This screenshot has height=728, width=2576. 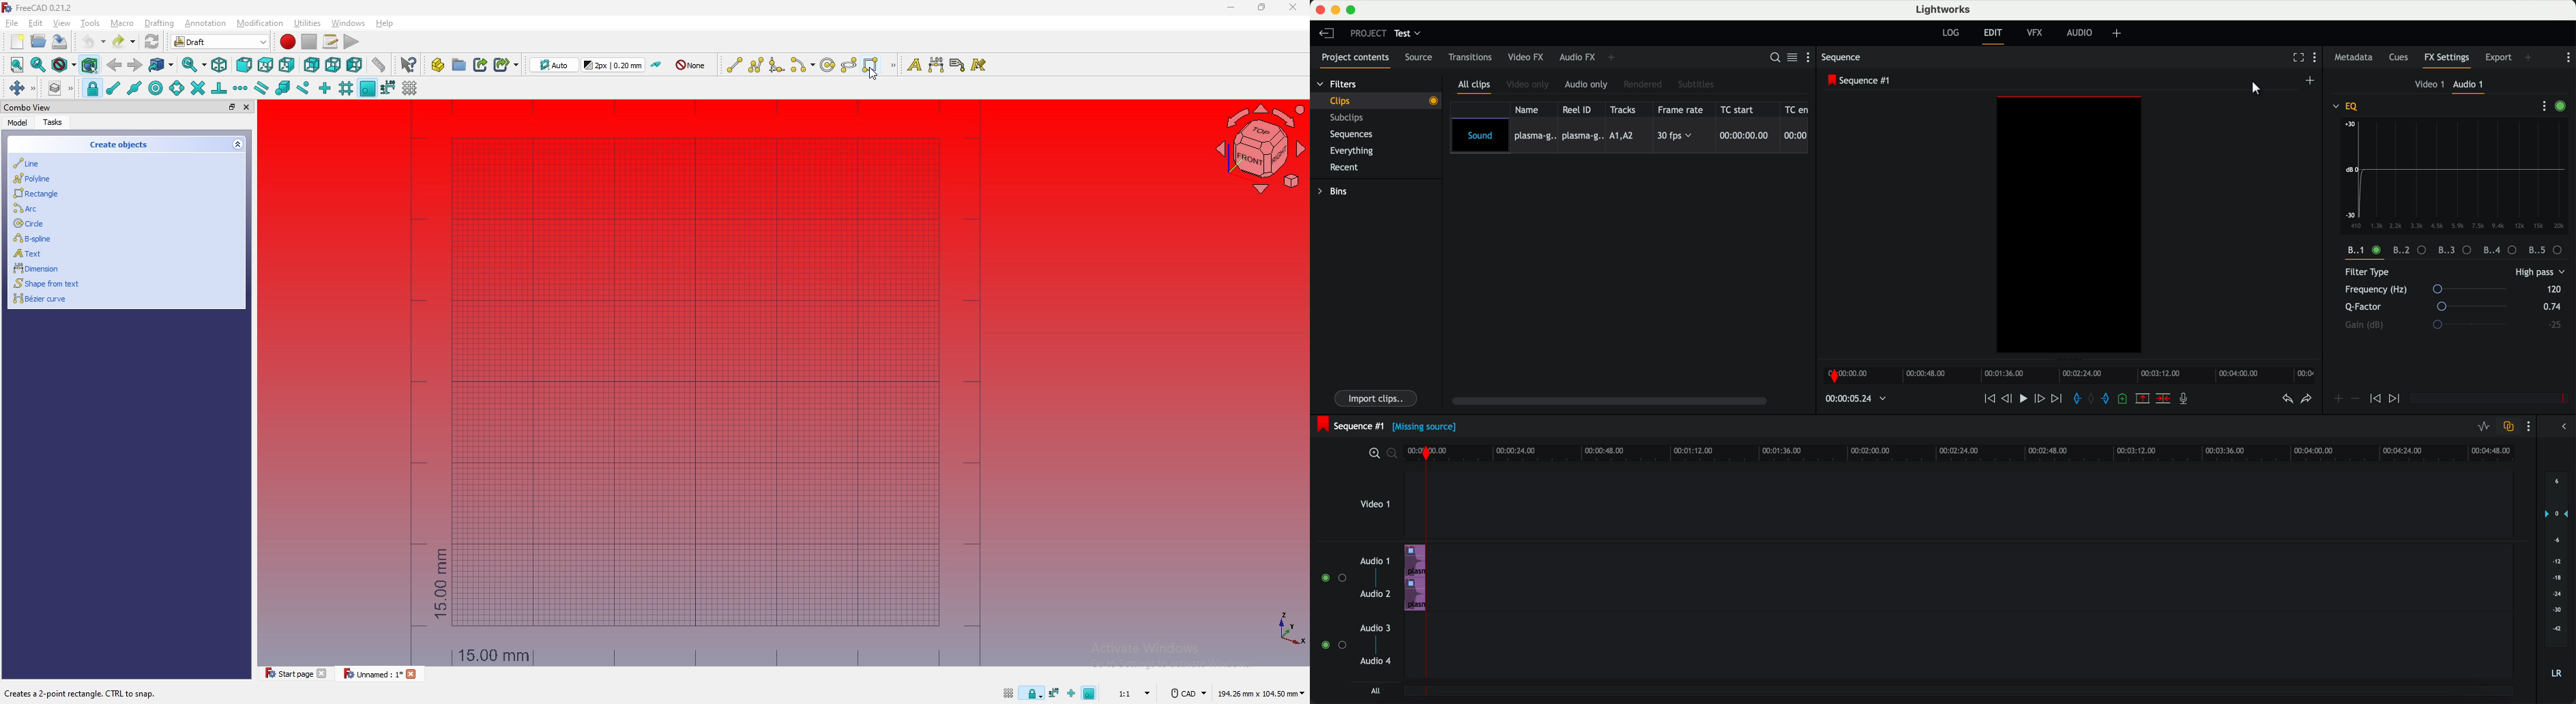 I want to click on fit all, so click(x=18, y=65).